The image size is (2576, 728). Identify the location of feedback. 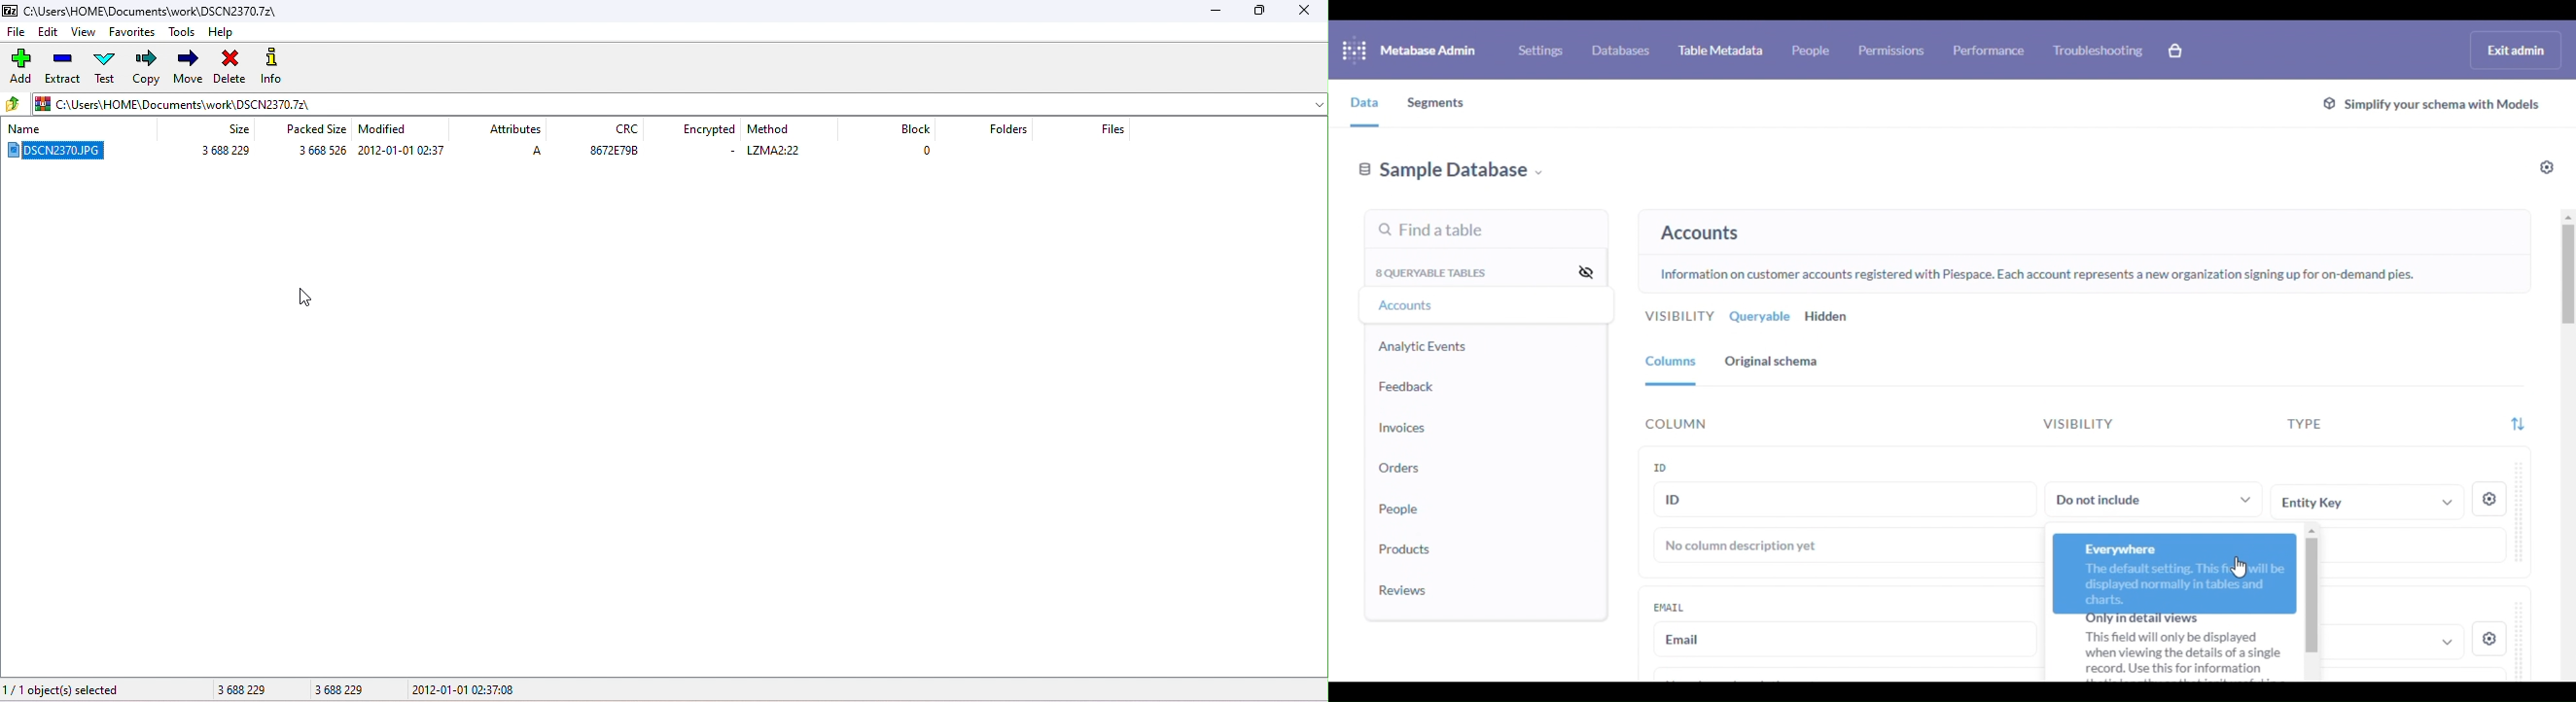
(1407, 387).